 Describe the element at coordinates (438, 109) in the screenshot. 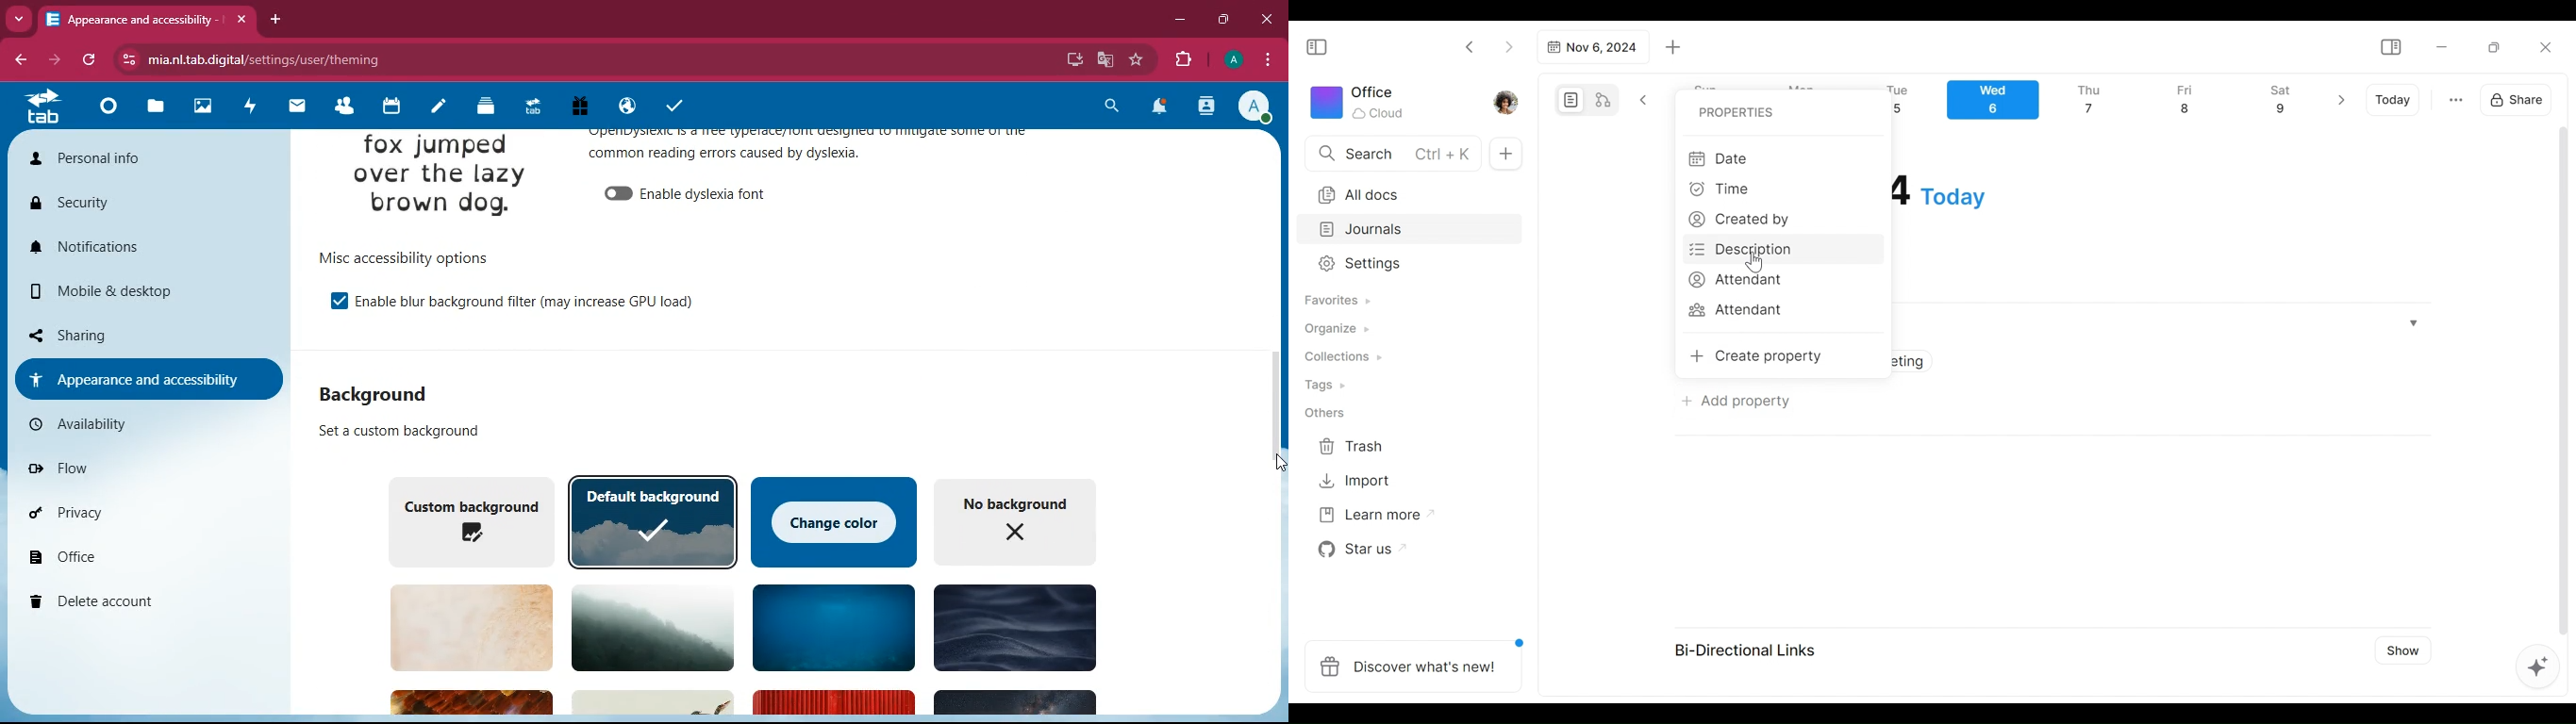

I see `notes` at that location.